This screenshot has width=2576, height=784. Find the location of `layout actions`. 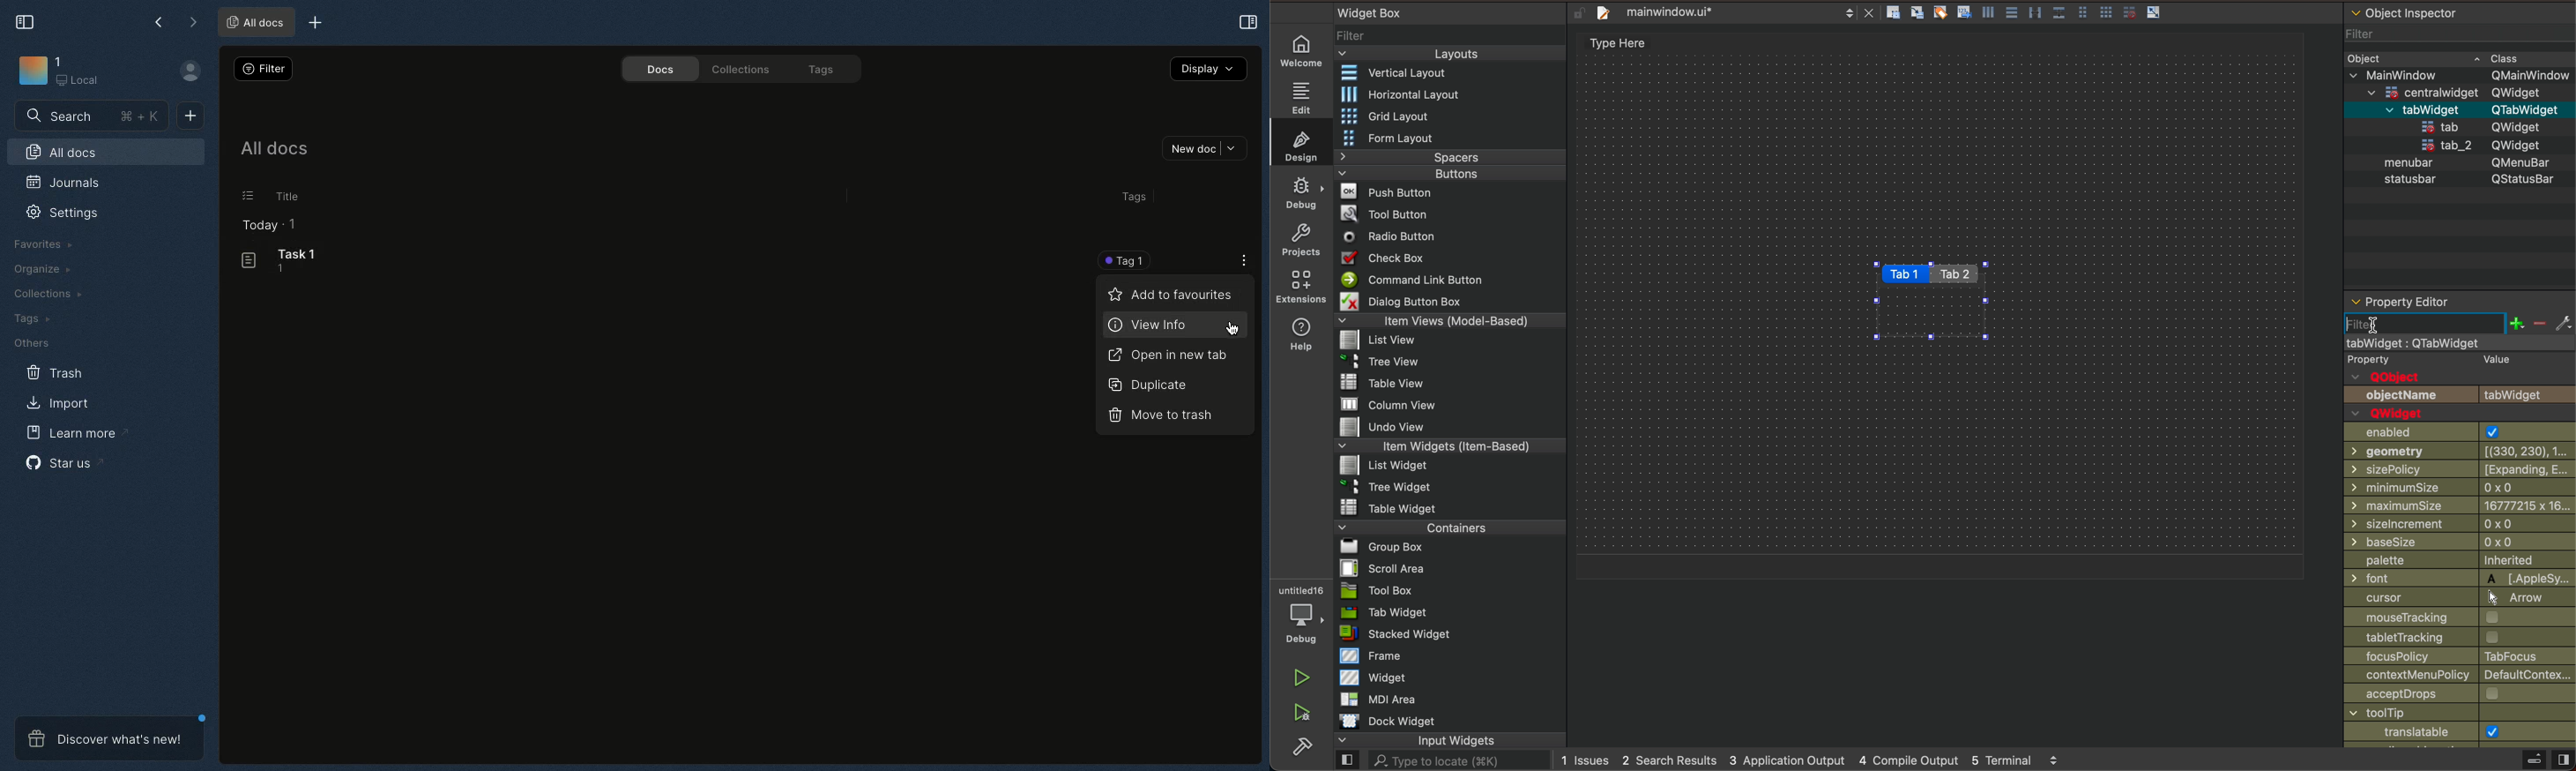

layout actions is located at coordinates (2069, 12).